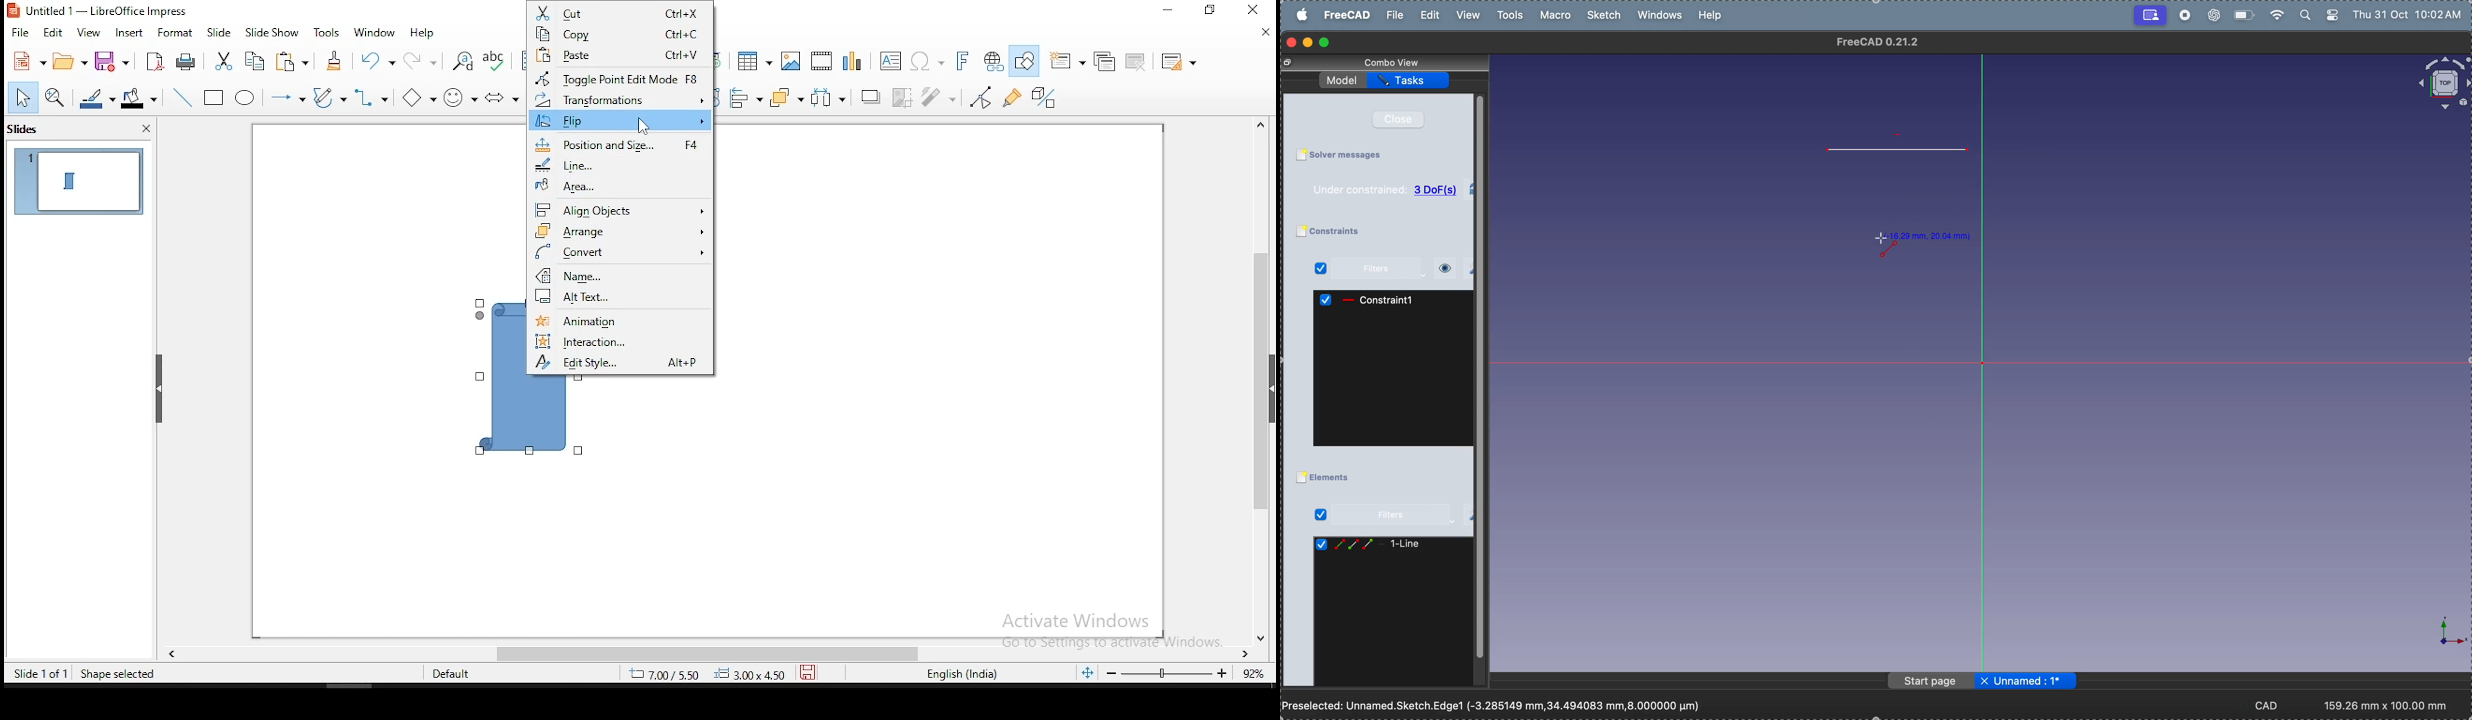 The image size is (2492, 728). Describe the element at coordinates (1985, 682) in the screenshot. I see `close file` at that location.